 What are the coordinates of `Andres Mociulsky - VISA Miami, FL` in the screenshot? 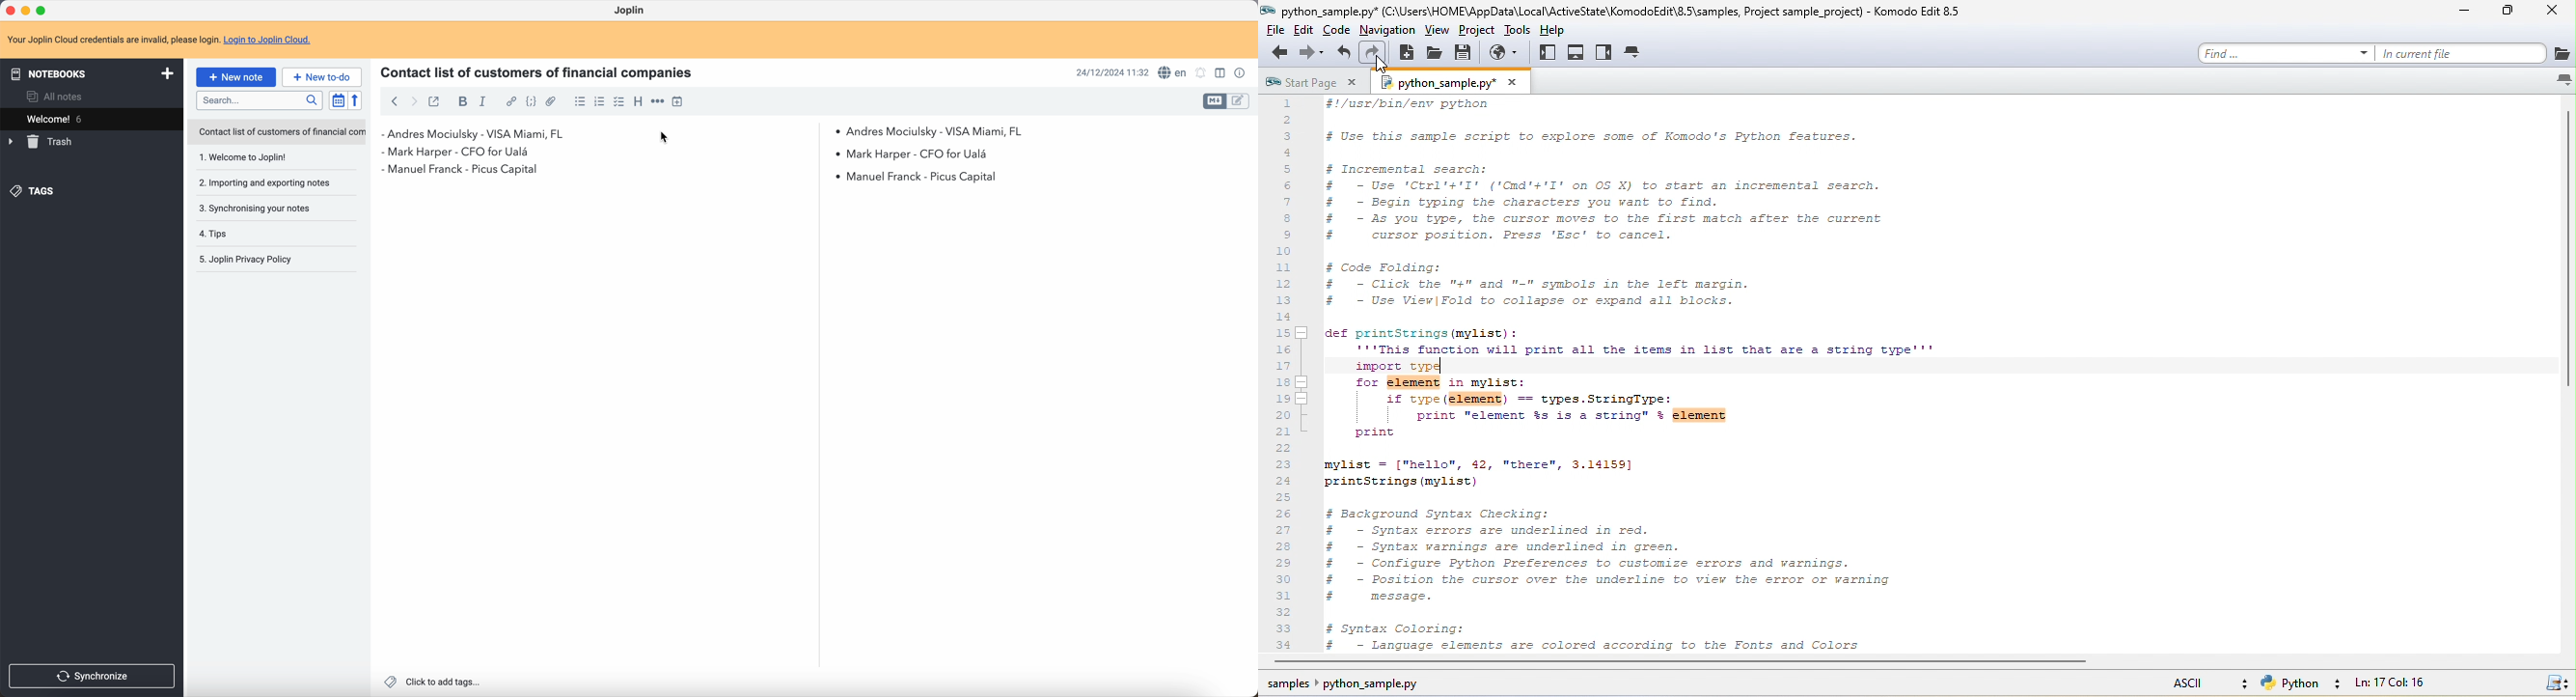 It's located at (936, 130).